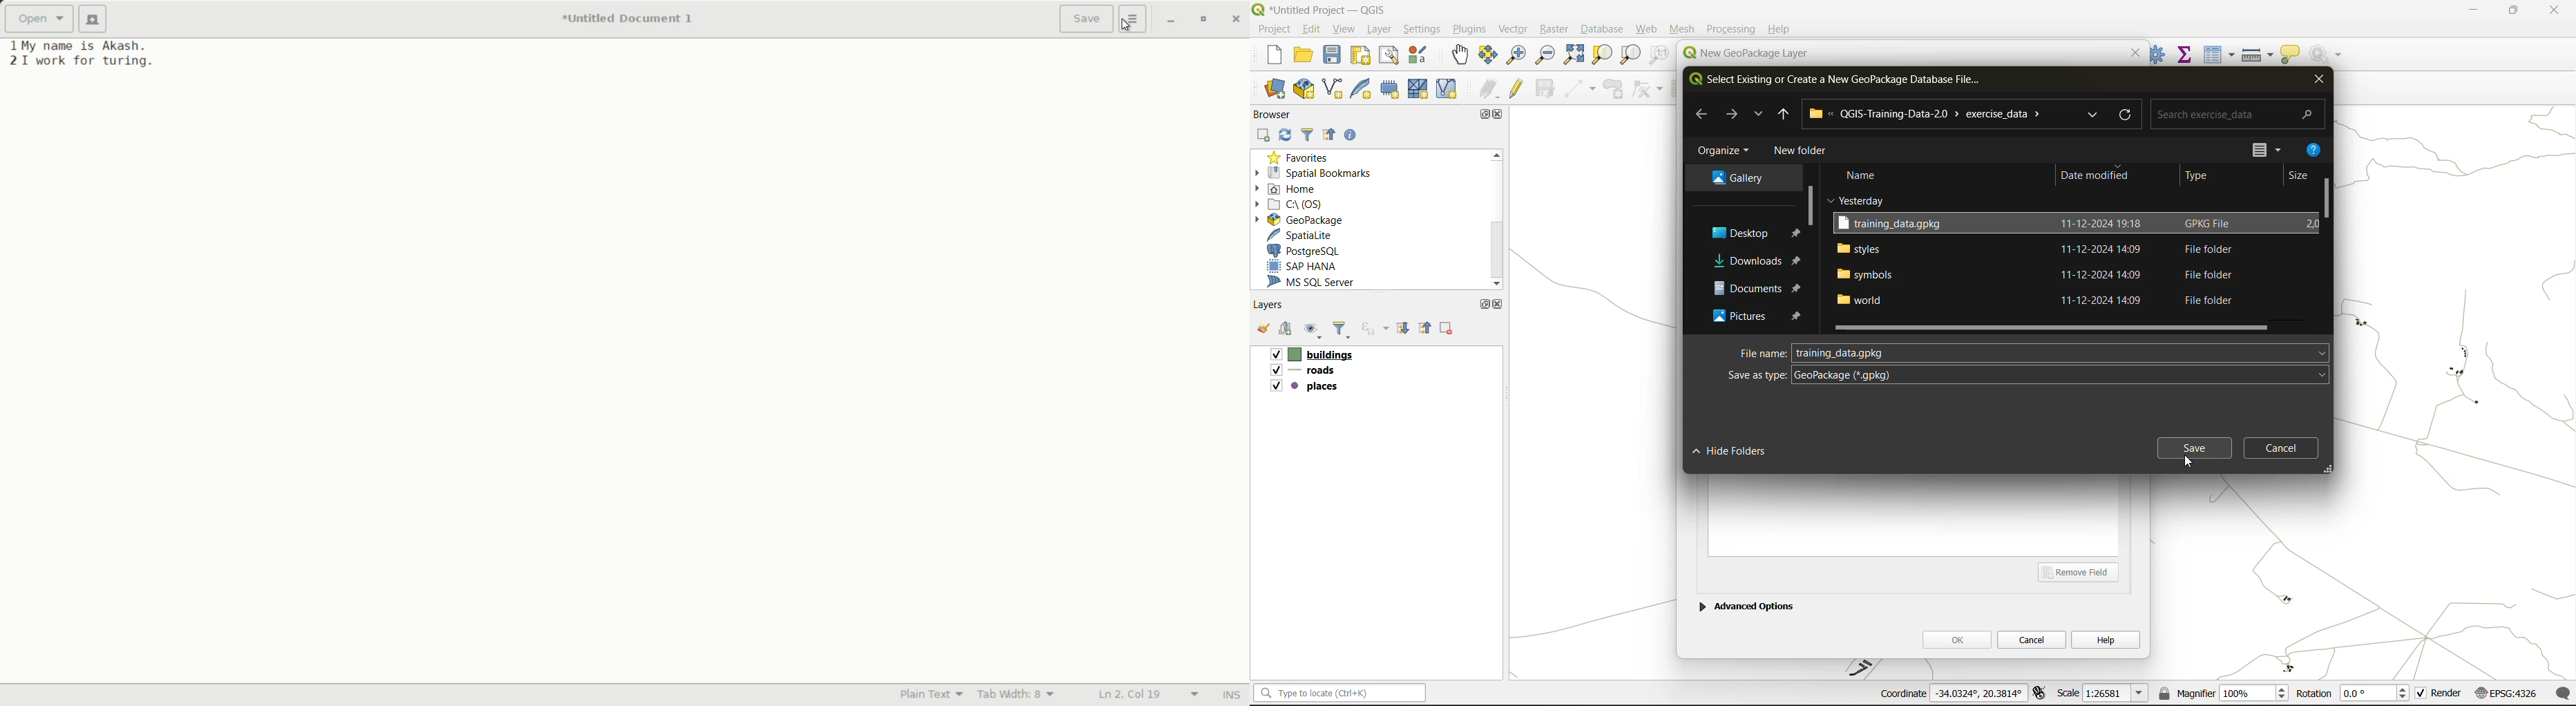 The height and width of the screenshot is (728, 2576). I want to click on save edits, so click(1547, 88).